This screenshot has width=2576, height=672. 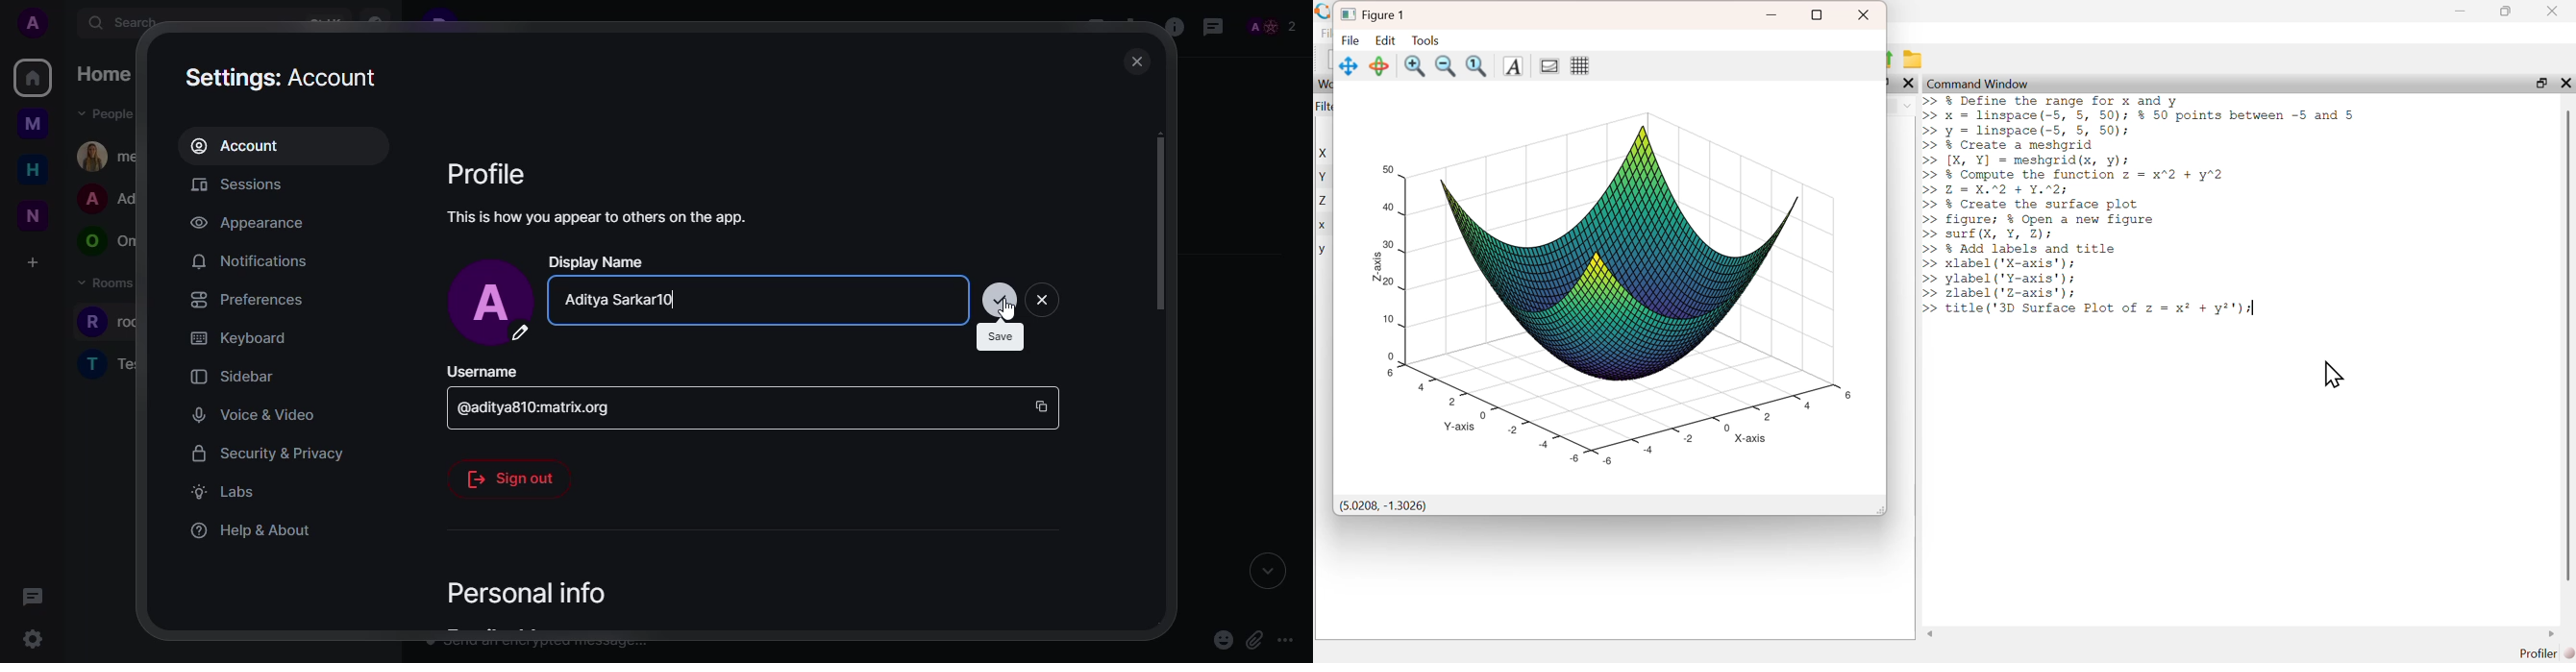 I want to click on full screen, so click(x=1818, y=15).